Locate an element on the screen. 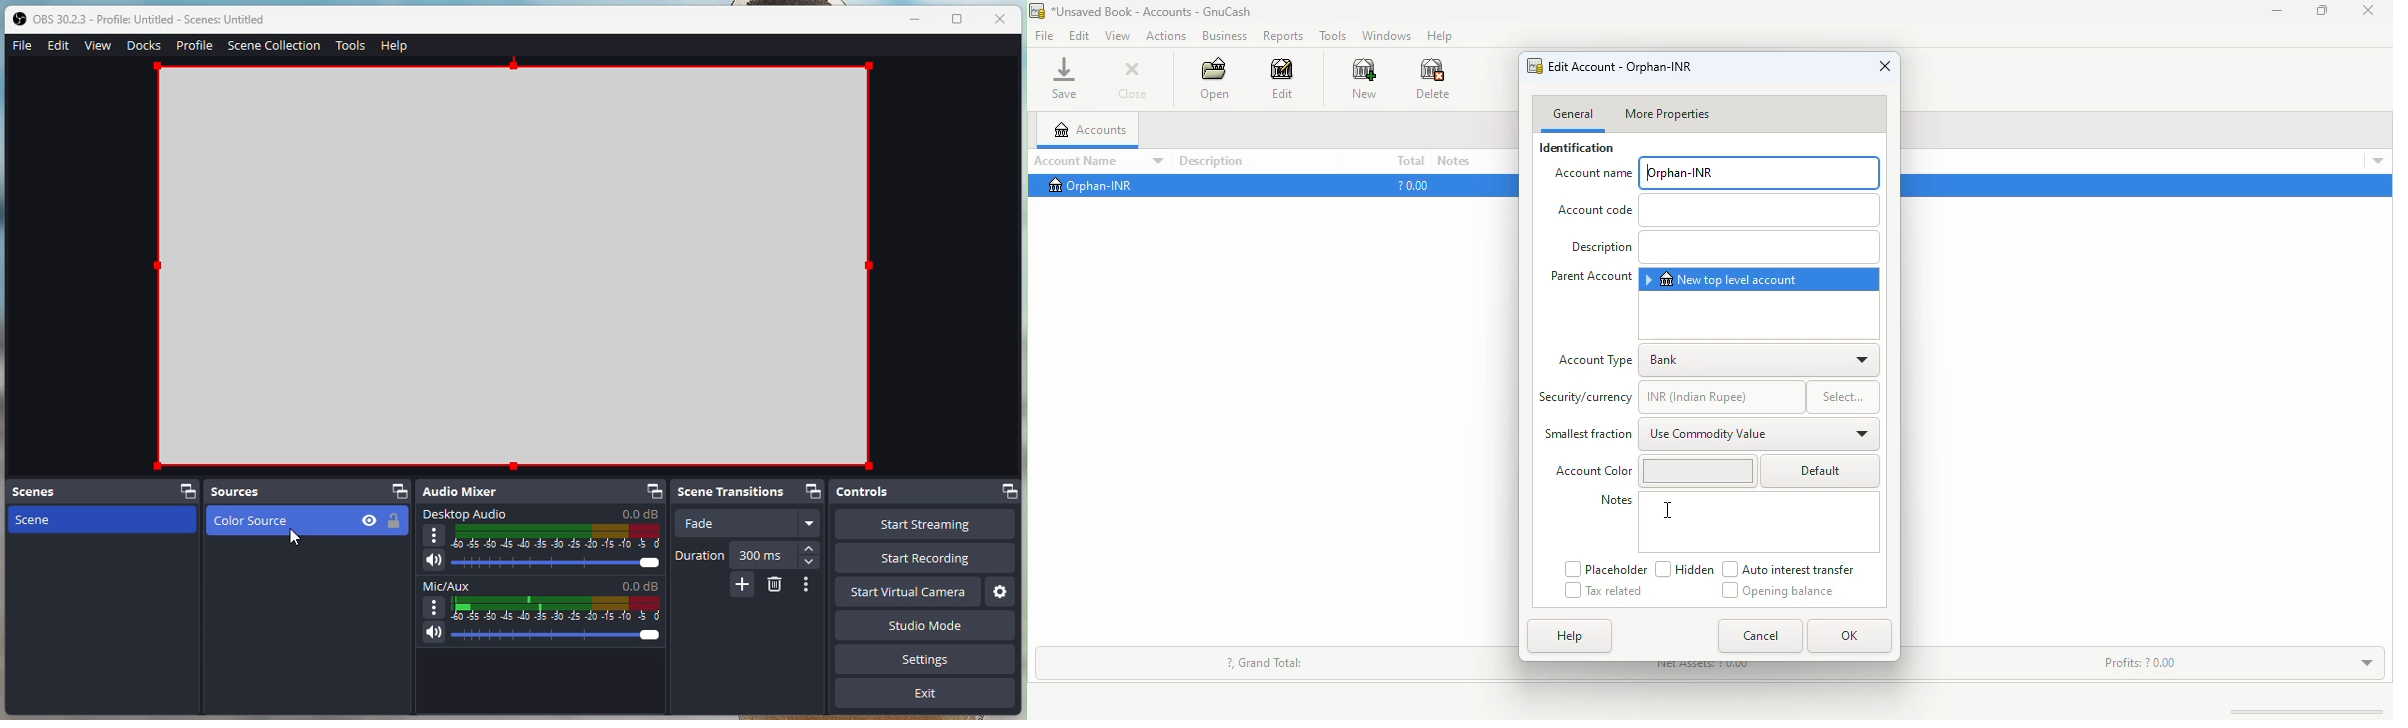 This screenshot has height=728, width=2408. Help is located at coordinates (394, 47).